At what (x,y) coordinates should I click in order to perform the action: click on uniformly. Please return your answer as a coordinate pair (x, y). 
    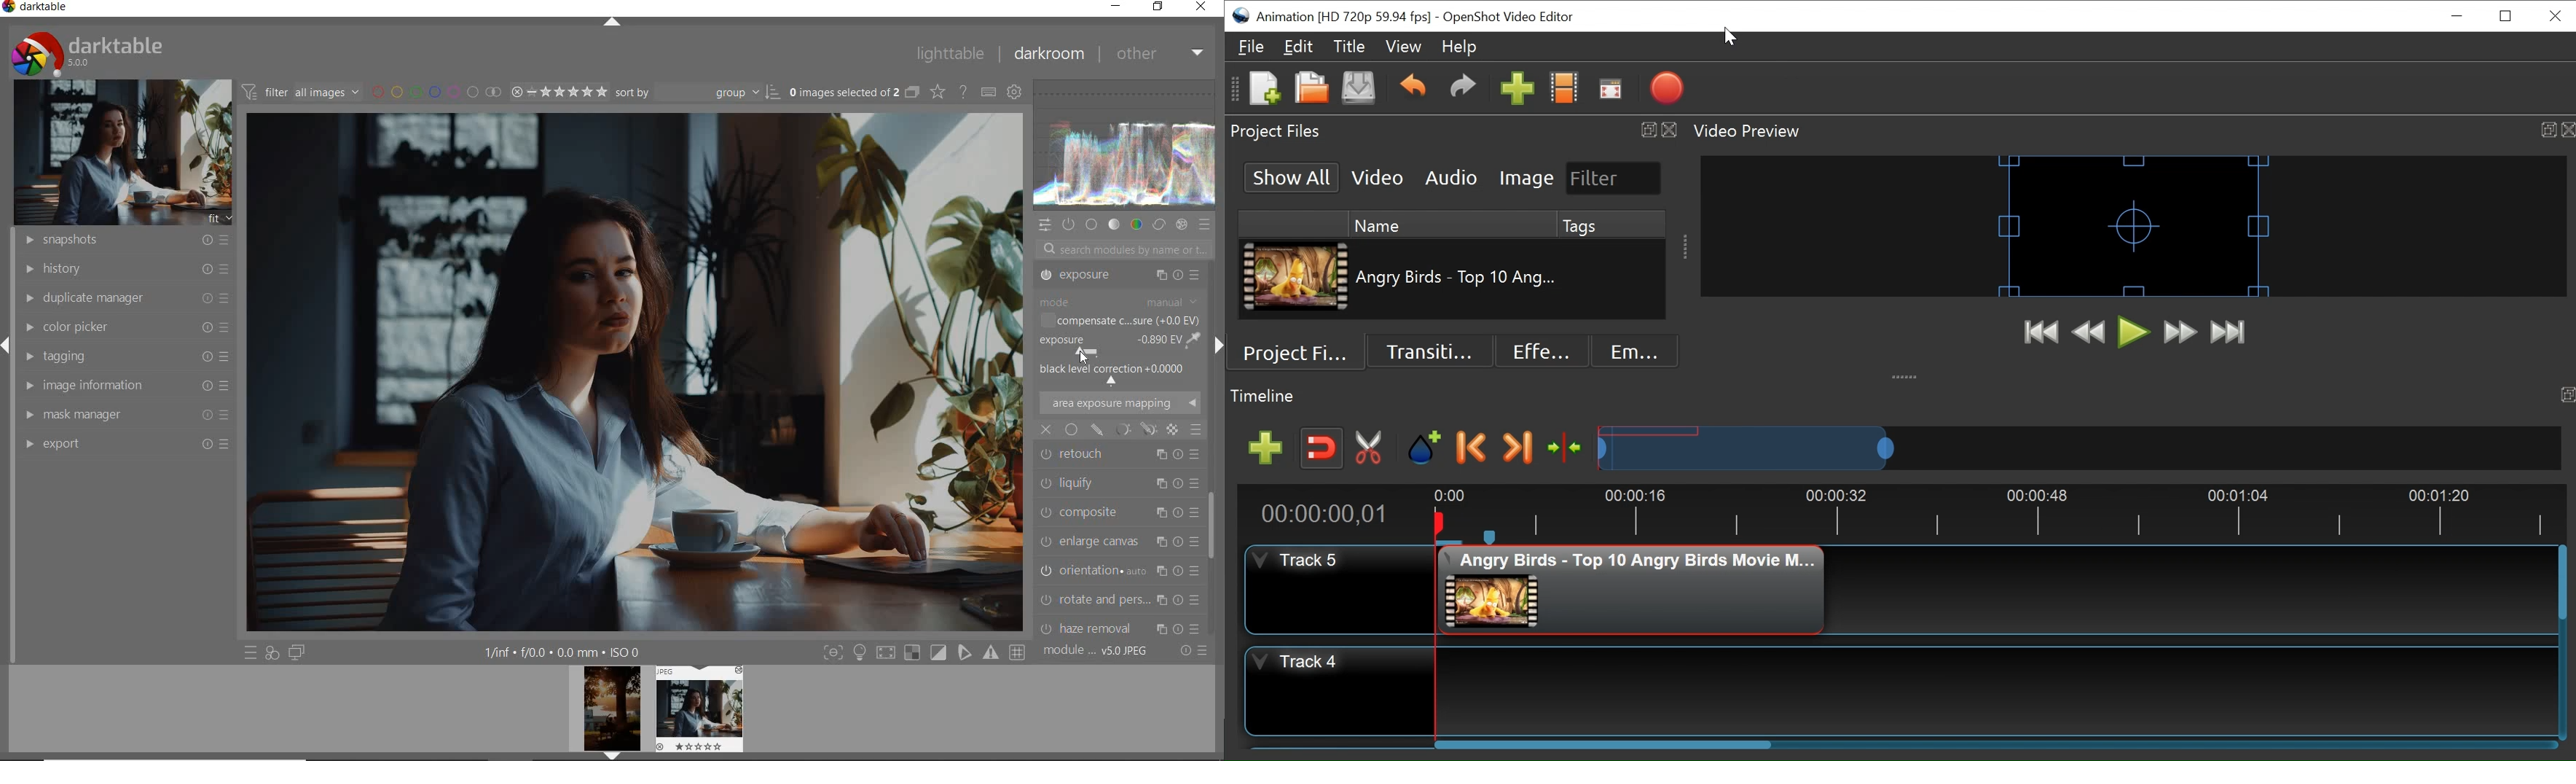
    Looking at the image, I should click on (1071, 430).